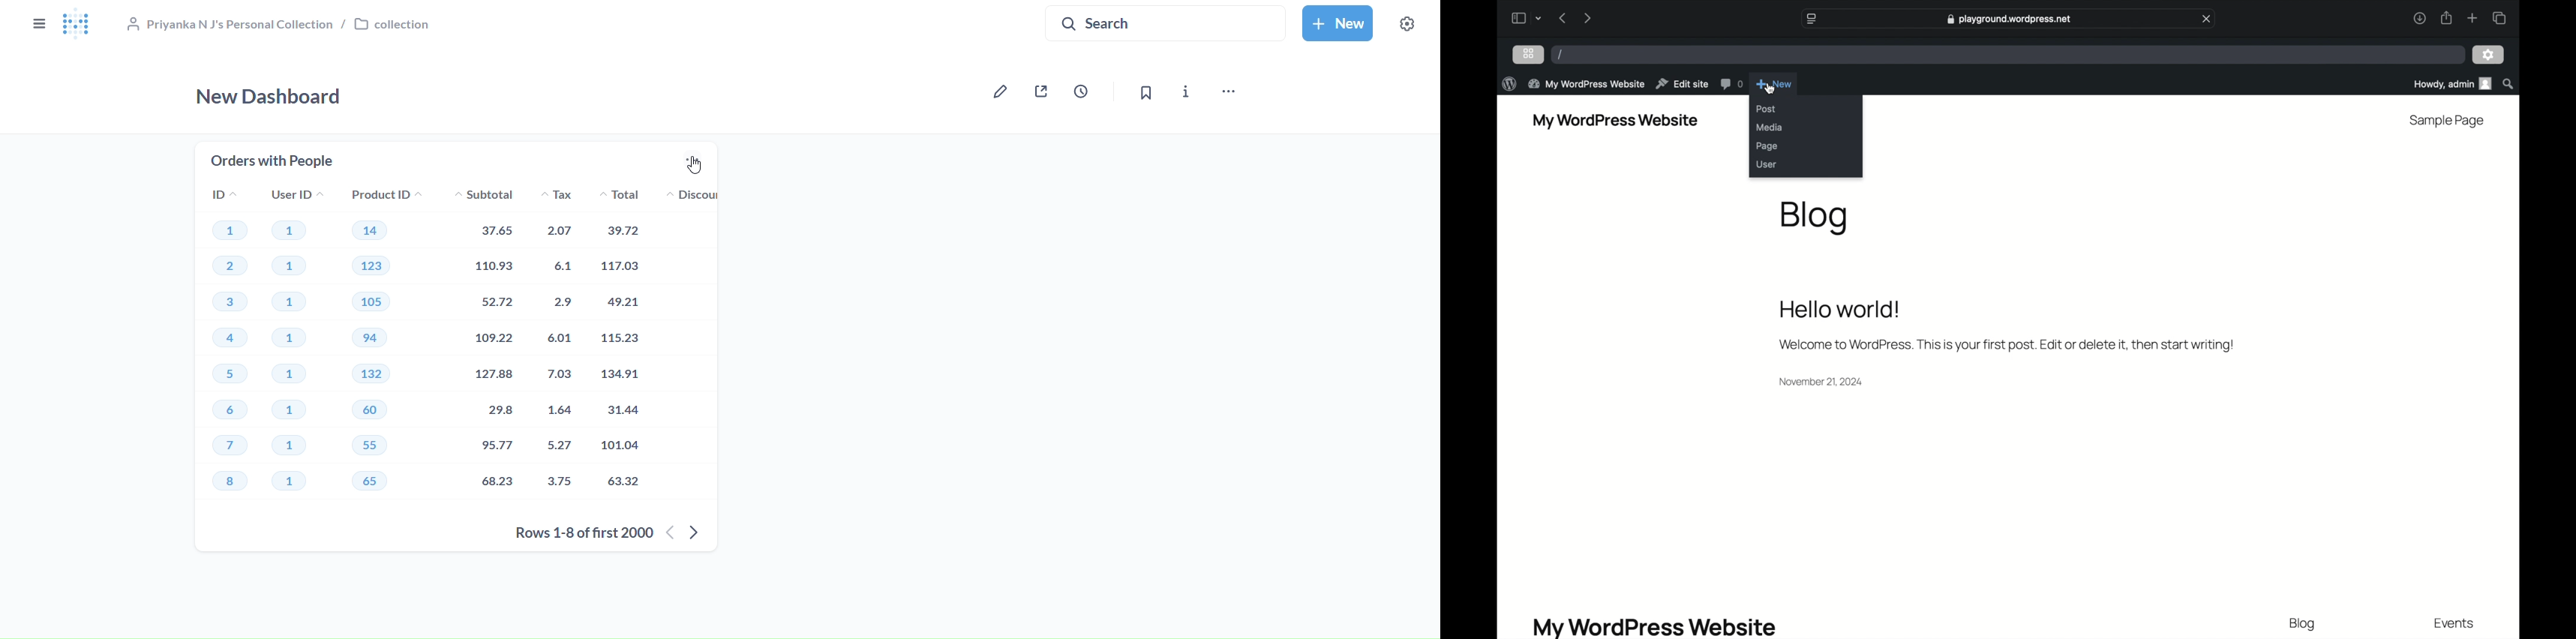 The image size is (2576, 644). Describe the element at coordinates (1562, 17) in the screenshot. I see `previous page` at that location.